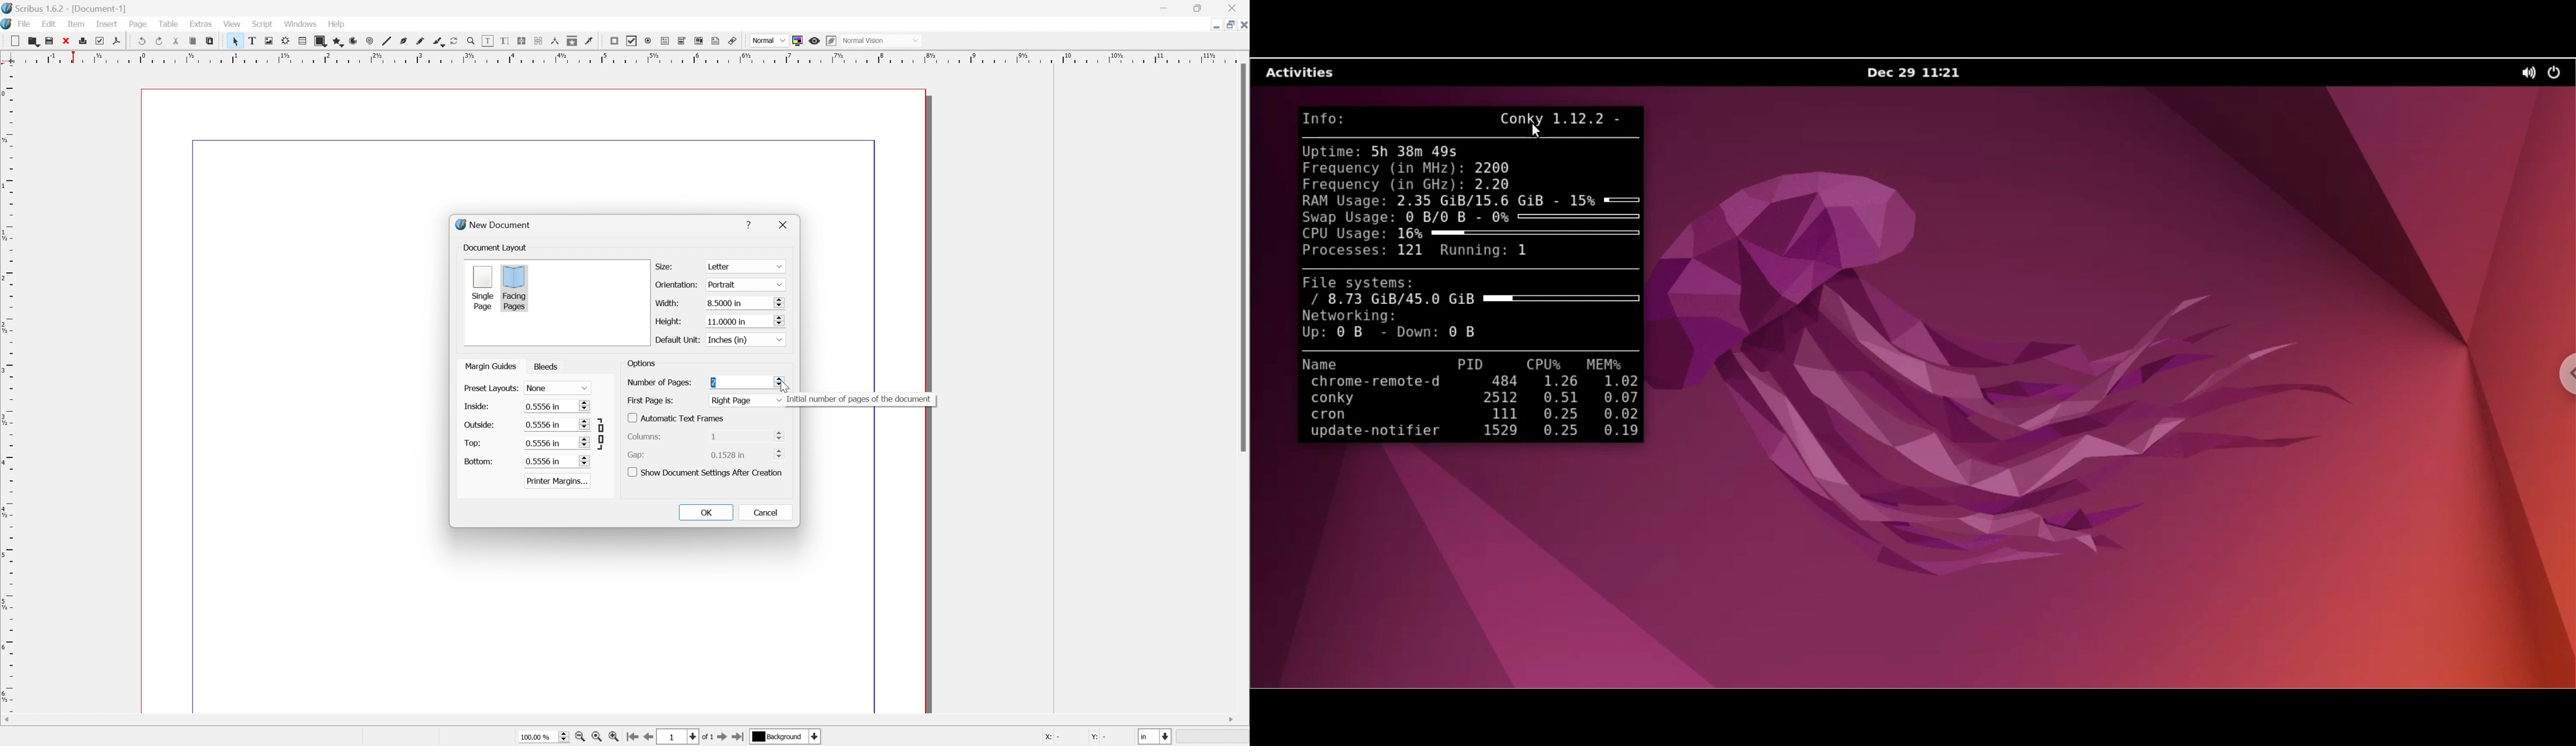 Image resolution: width=2576 pixels, height=756 pixels. What do you see at coordinates (631, 41) in the screenshot?
I see `PDF checkbox` at bounding box center [631, 41].